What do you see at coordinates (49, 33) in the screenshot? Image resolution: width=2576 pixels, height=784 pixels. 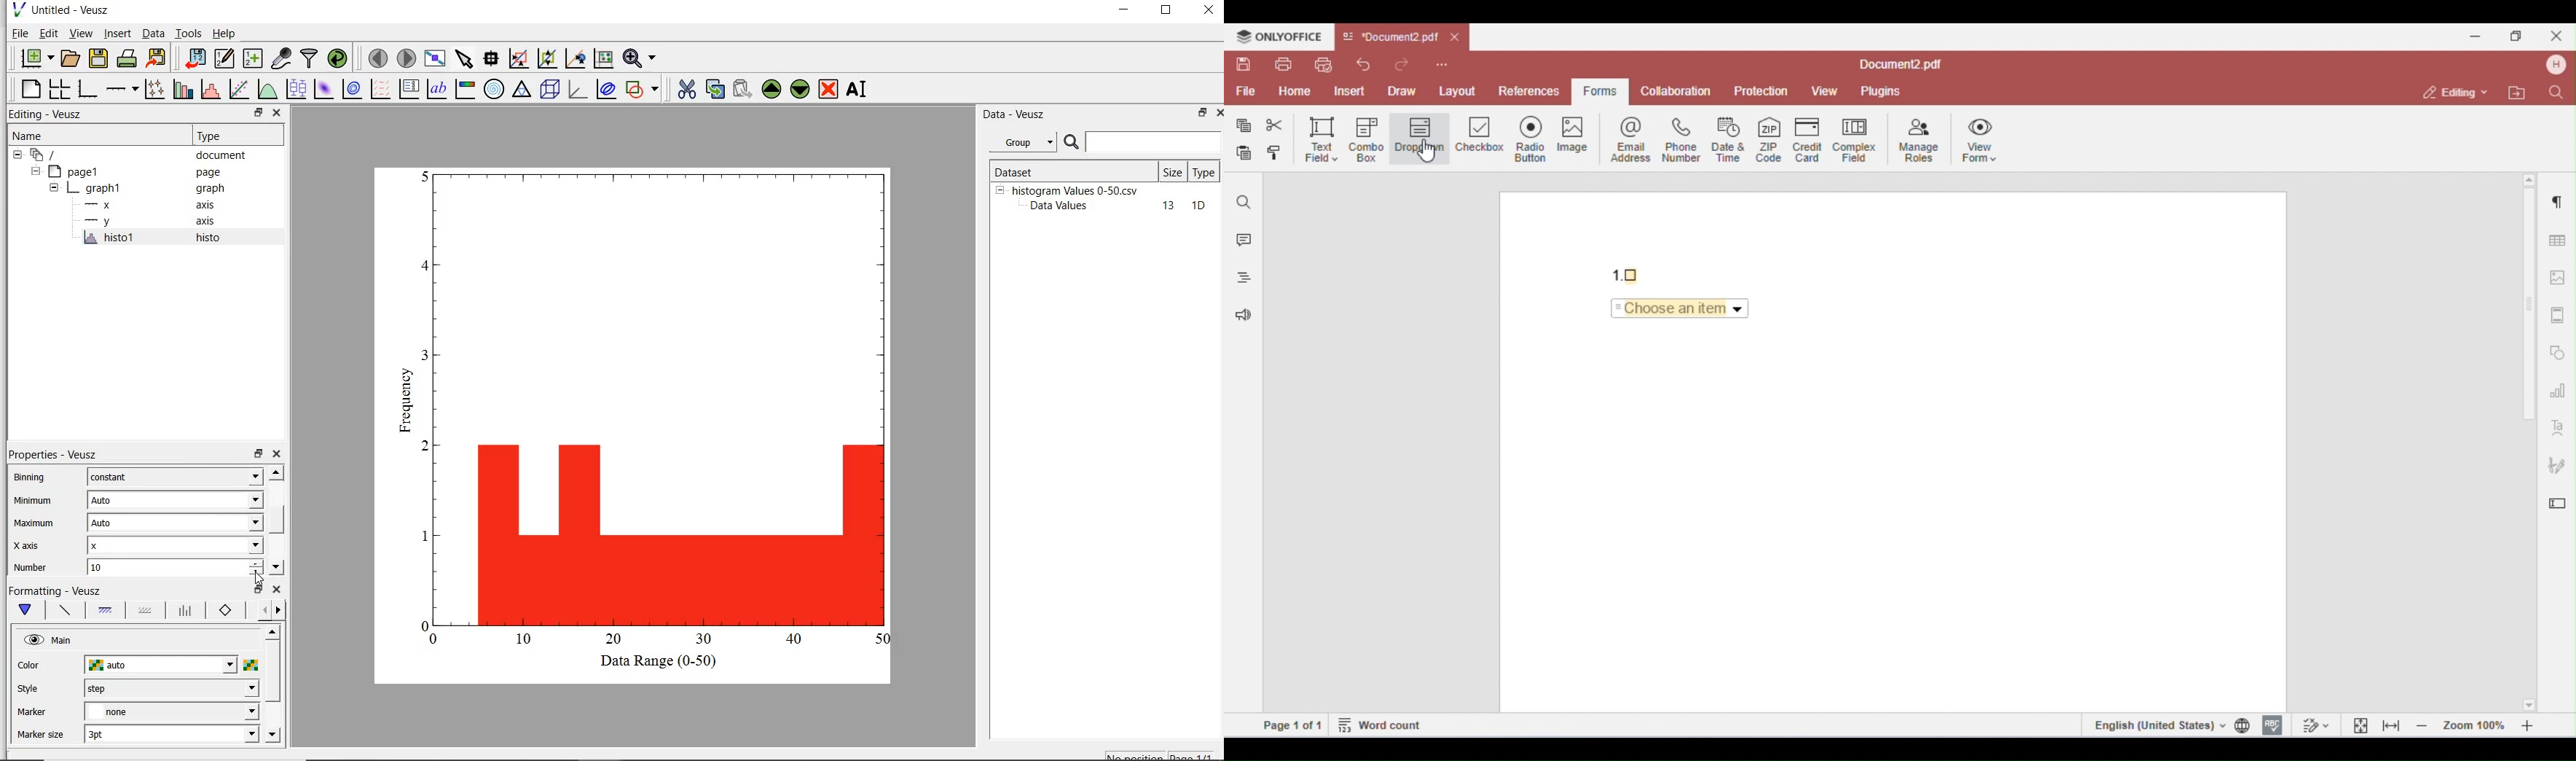 I see `edit` at bounding box center [49, 33].